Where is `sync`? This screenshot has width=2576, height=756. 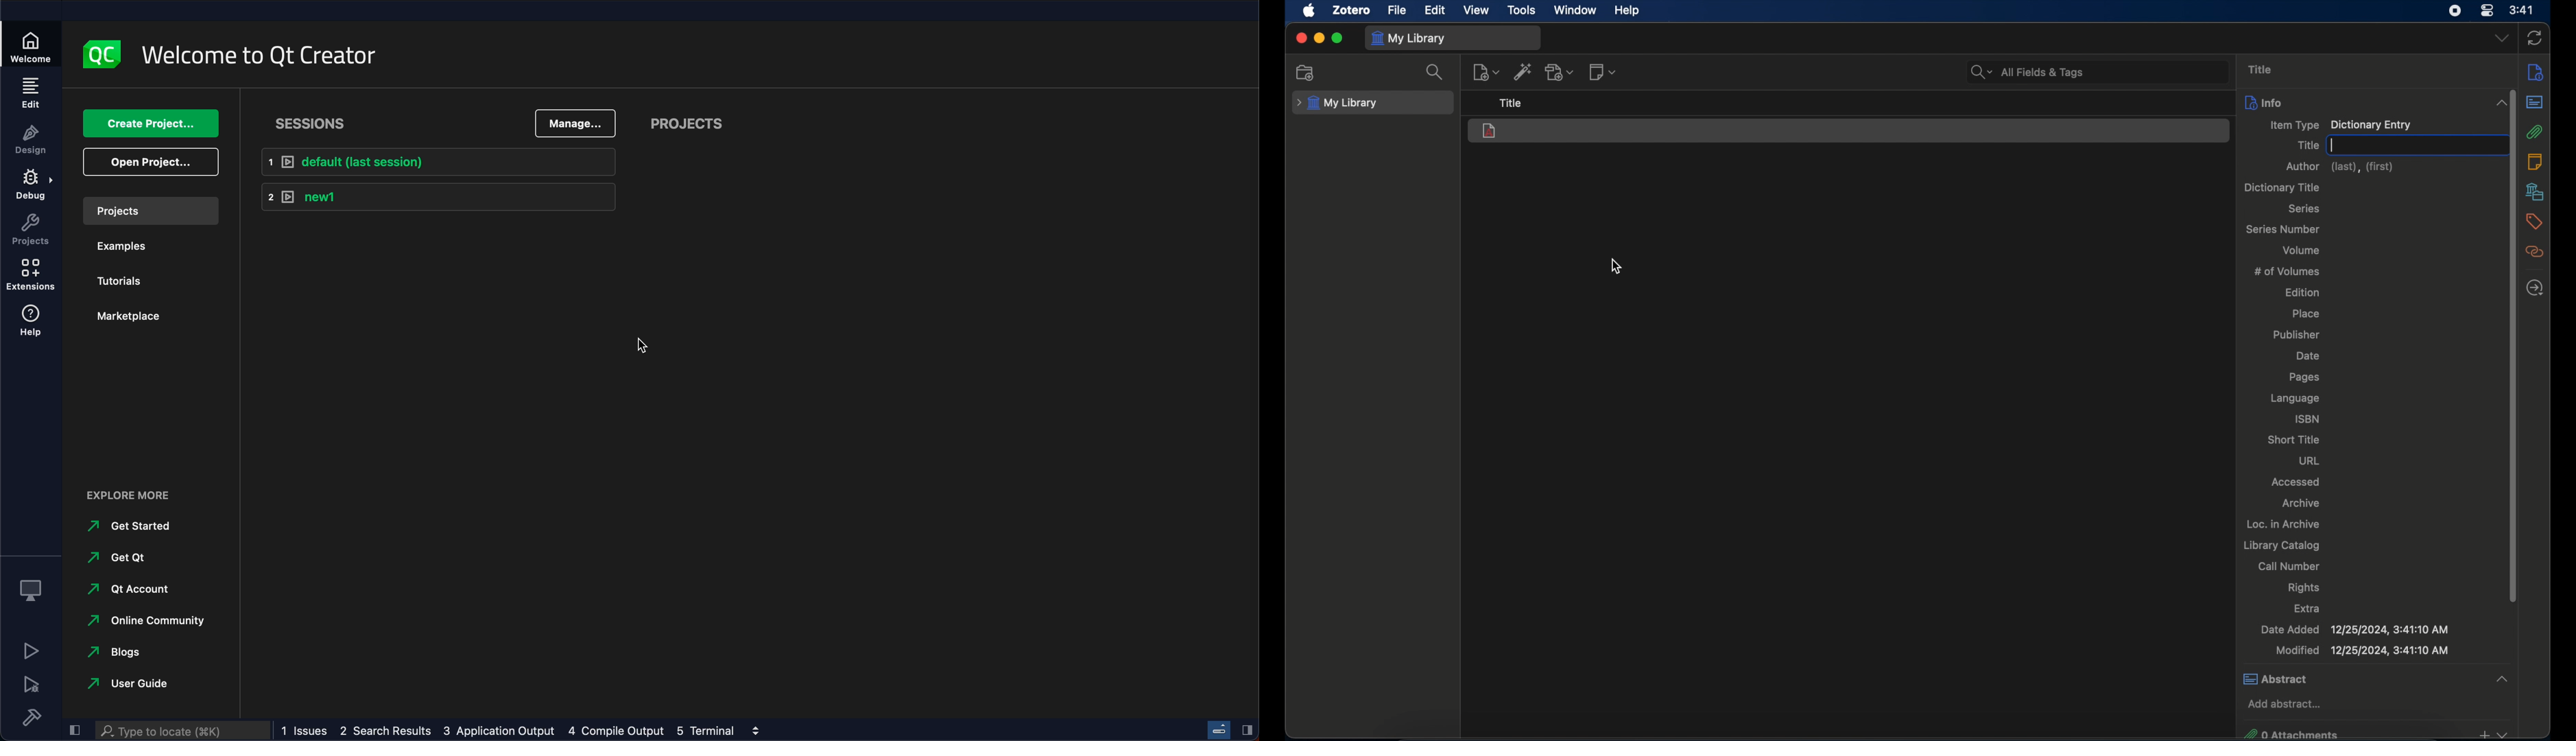
sync is located at coordinates (2534, 38).